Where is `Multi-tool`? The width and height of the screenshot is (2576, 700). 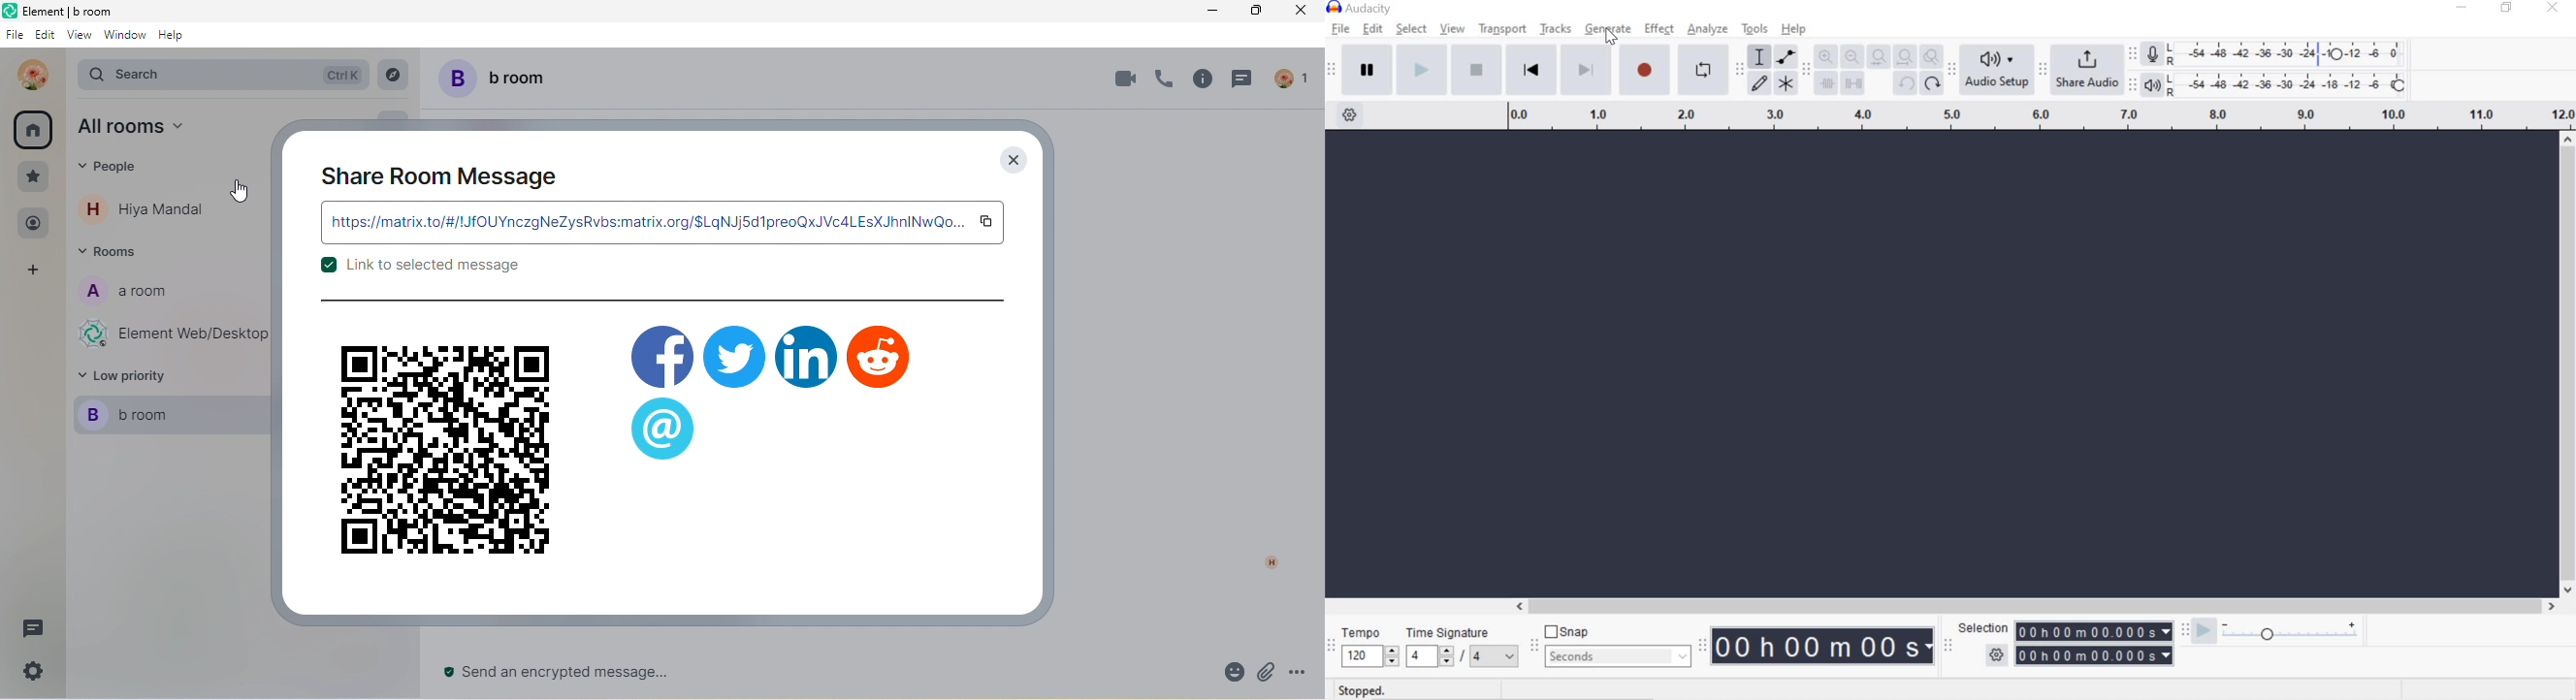
Multi-tool is located at coordinates (1785, 83).